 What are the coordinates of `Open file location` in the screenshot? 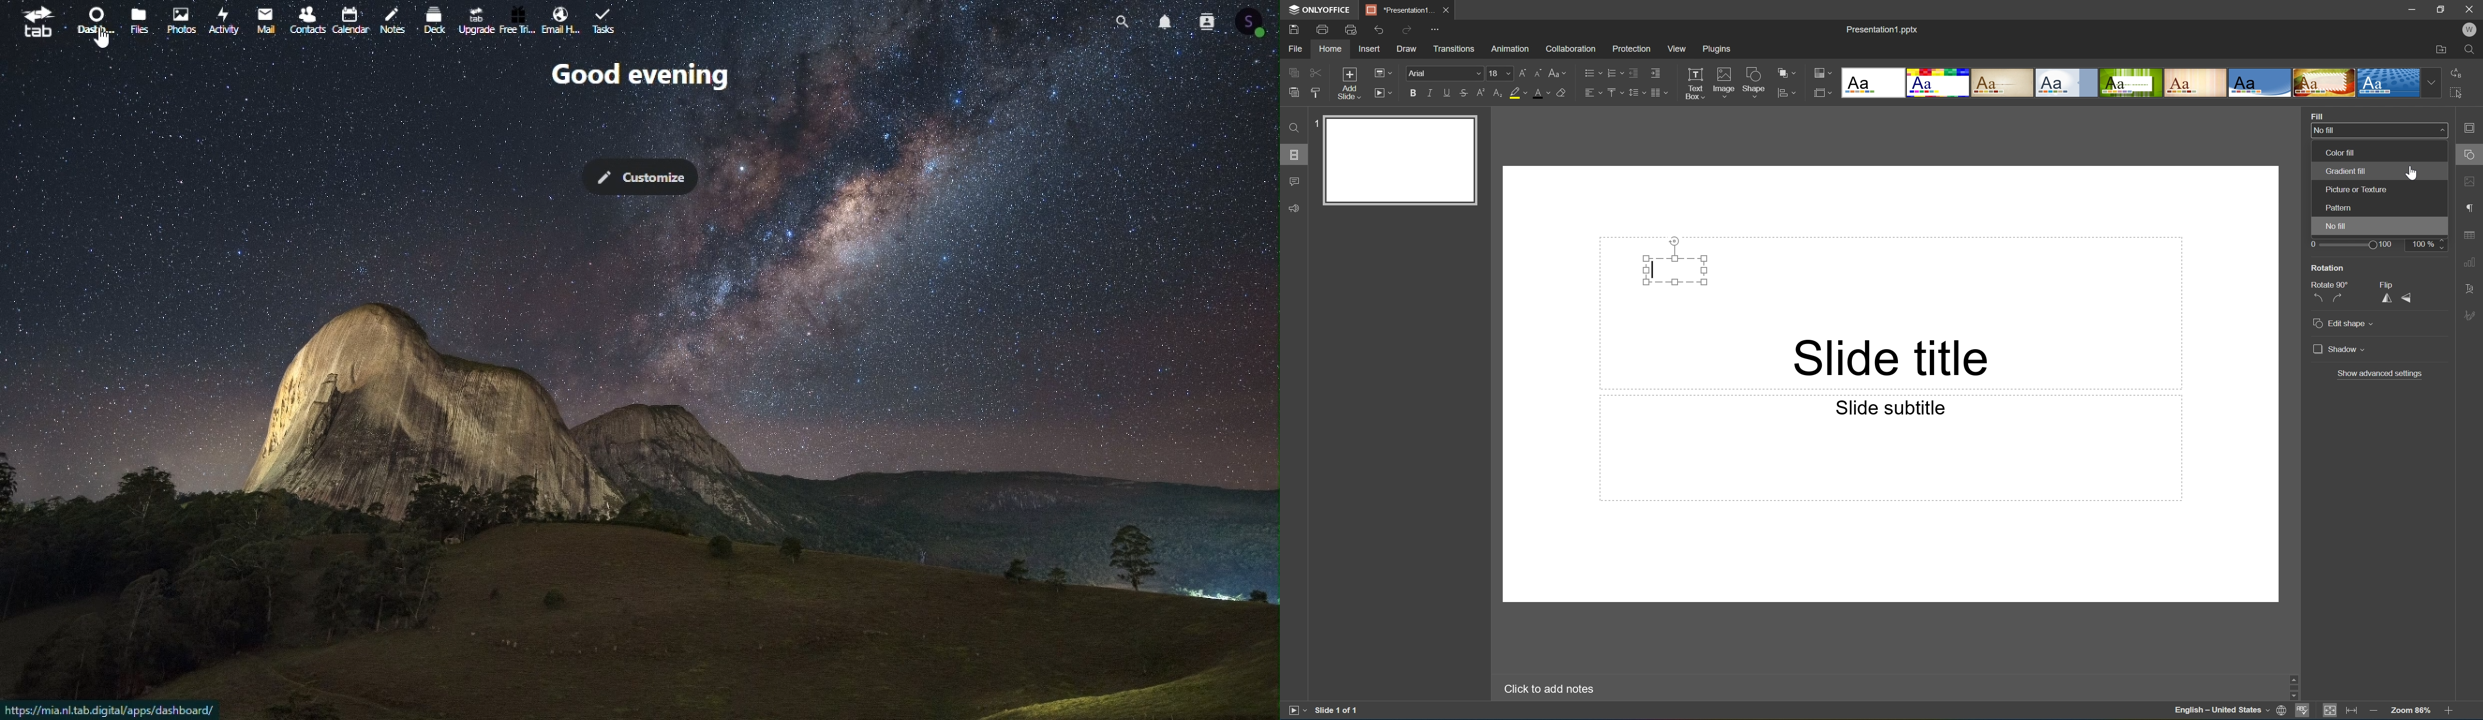 It's located at (2441, 50).